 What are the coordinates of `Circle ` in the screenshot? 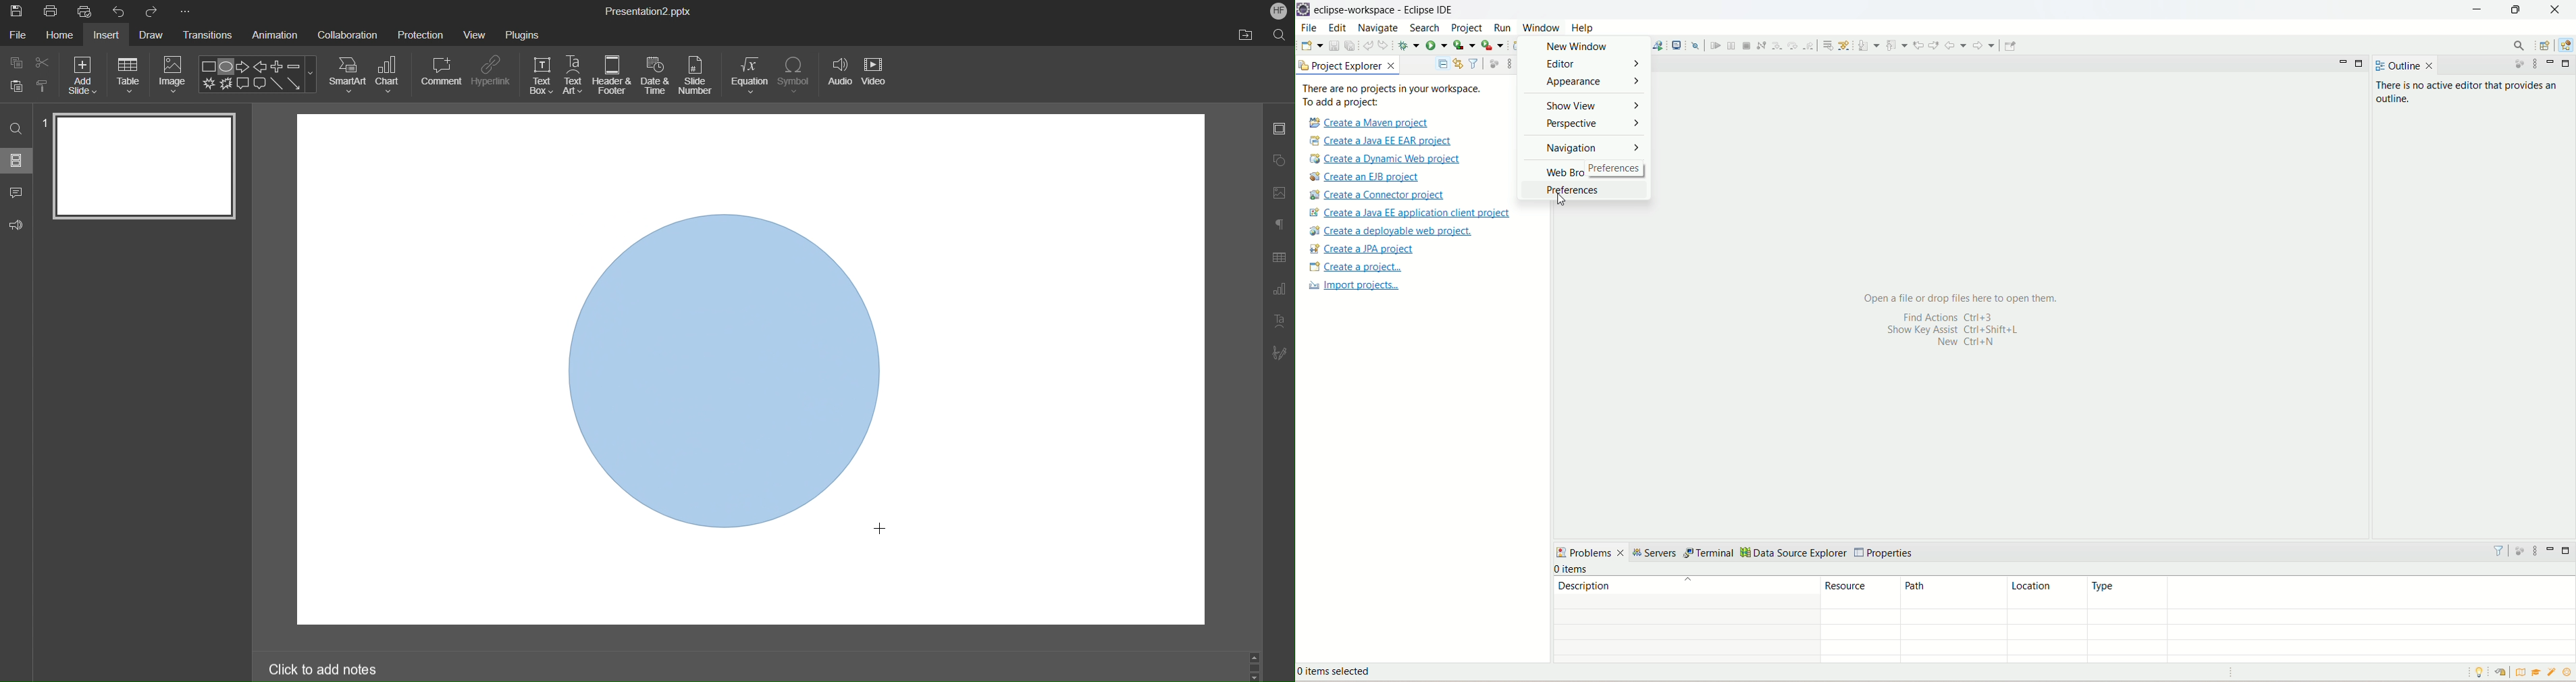 It's located at (720, 367).